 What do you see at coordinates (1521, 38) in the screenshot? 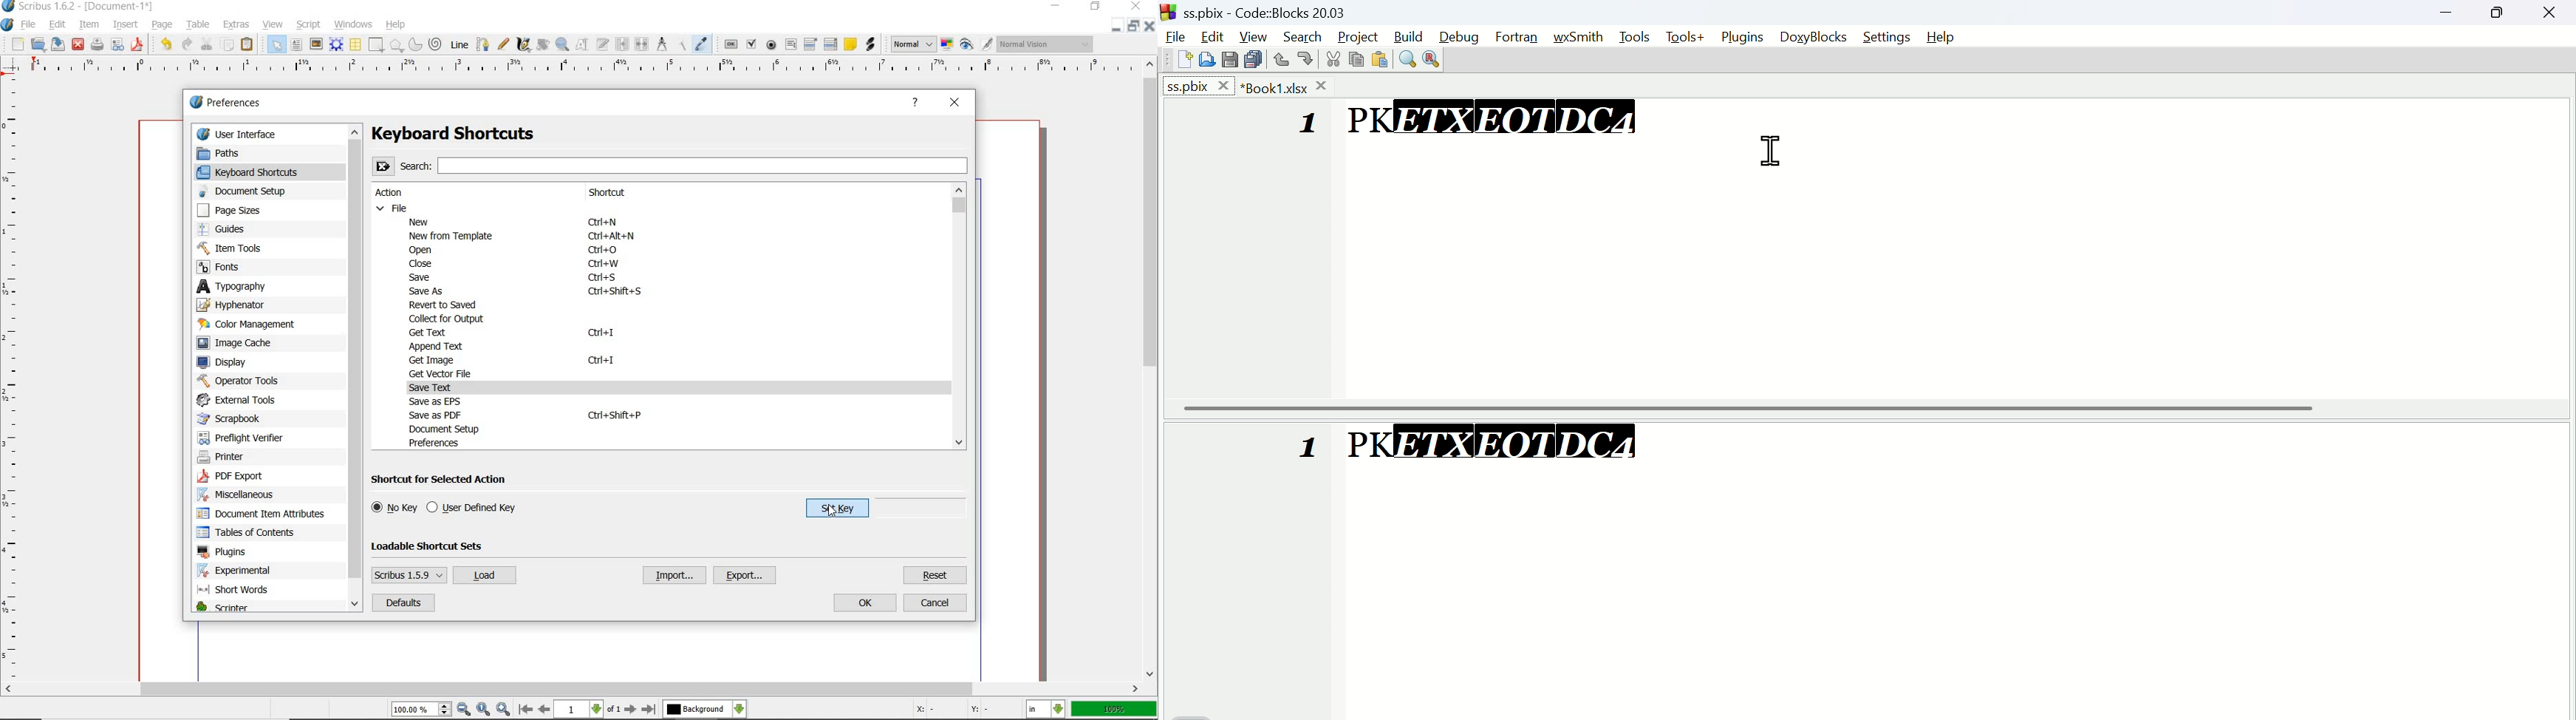
I see `Fortran` at bounding box center [1521, 38].